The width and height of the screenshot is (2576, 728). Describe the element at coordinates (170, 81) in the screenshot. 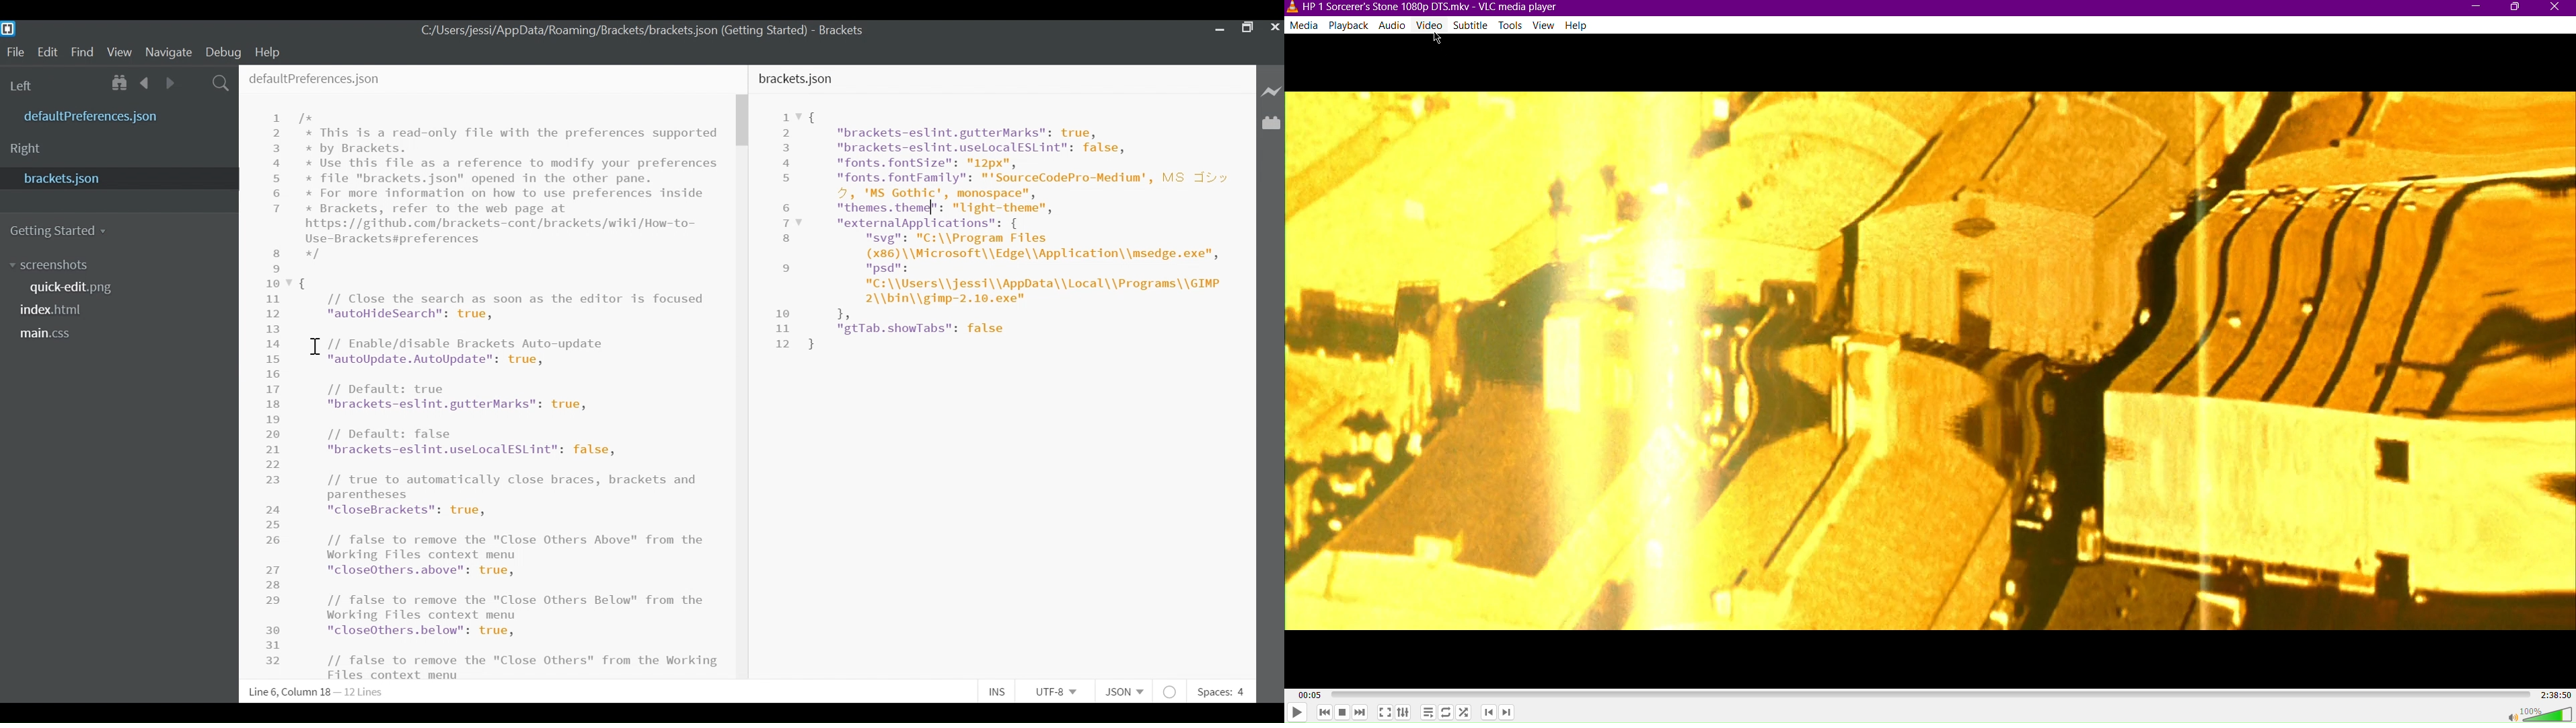

I see `Navigate Forward` at that location.